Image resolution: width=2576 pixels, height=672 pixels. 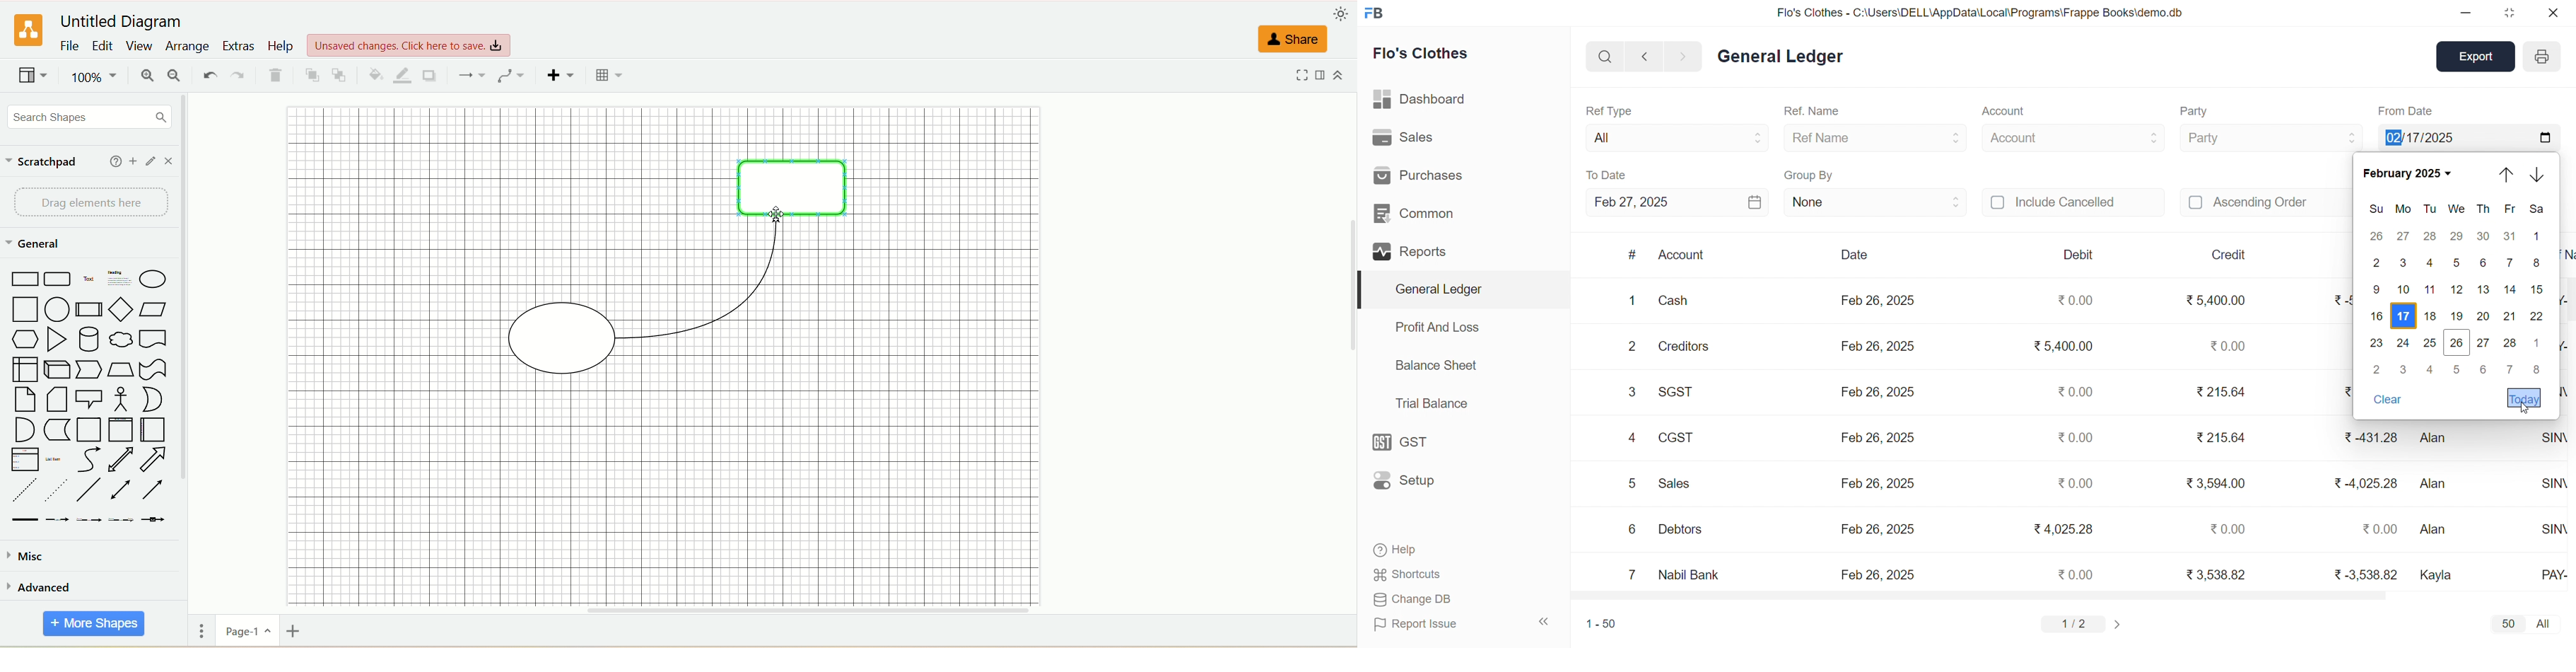 What do you see at coordinates (2401, 210) in the screenshot?
I see `Mo` at bounding box center [2401, 210].